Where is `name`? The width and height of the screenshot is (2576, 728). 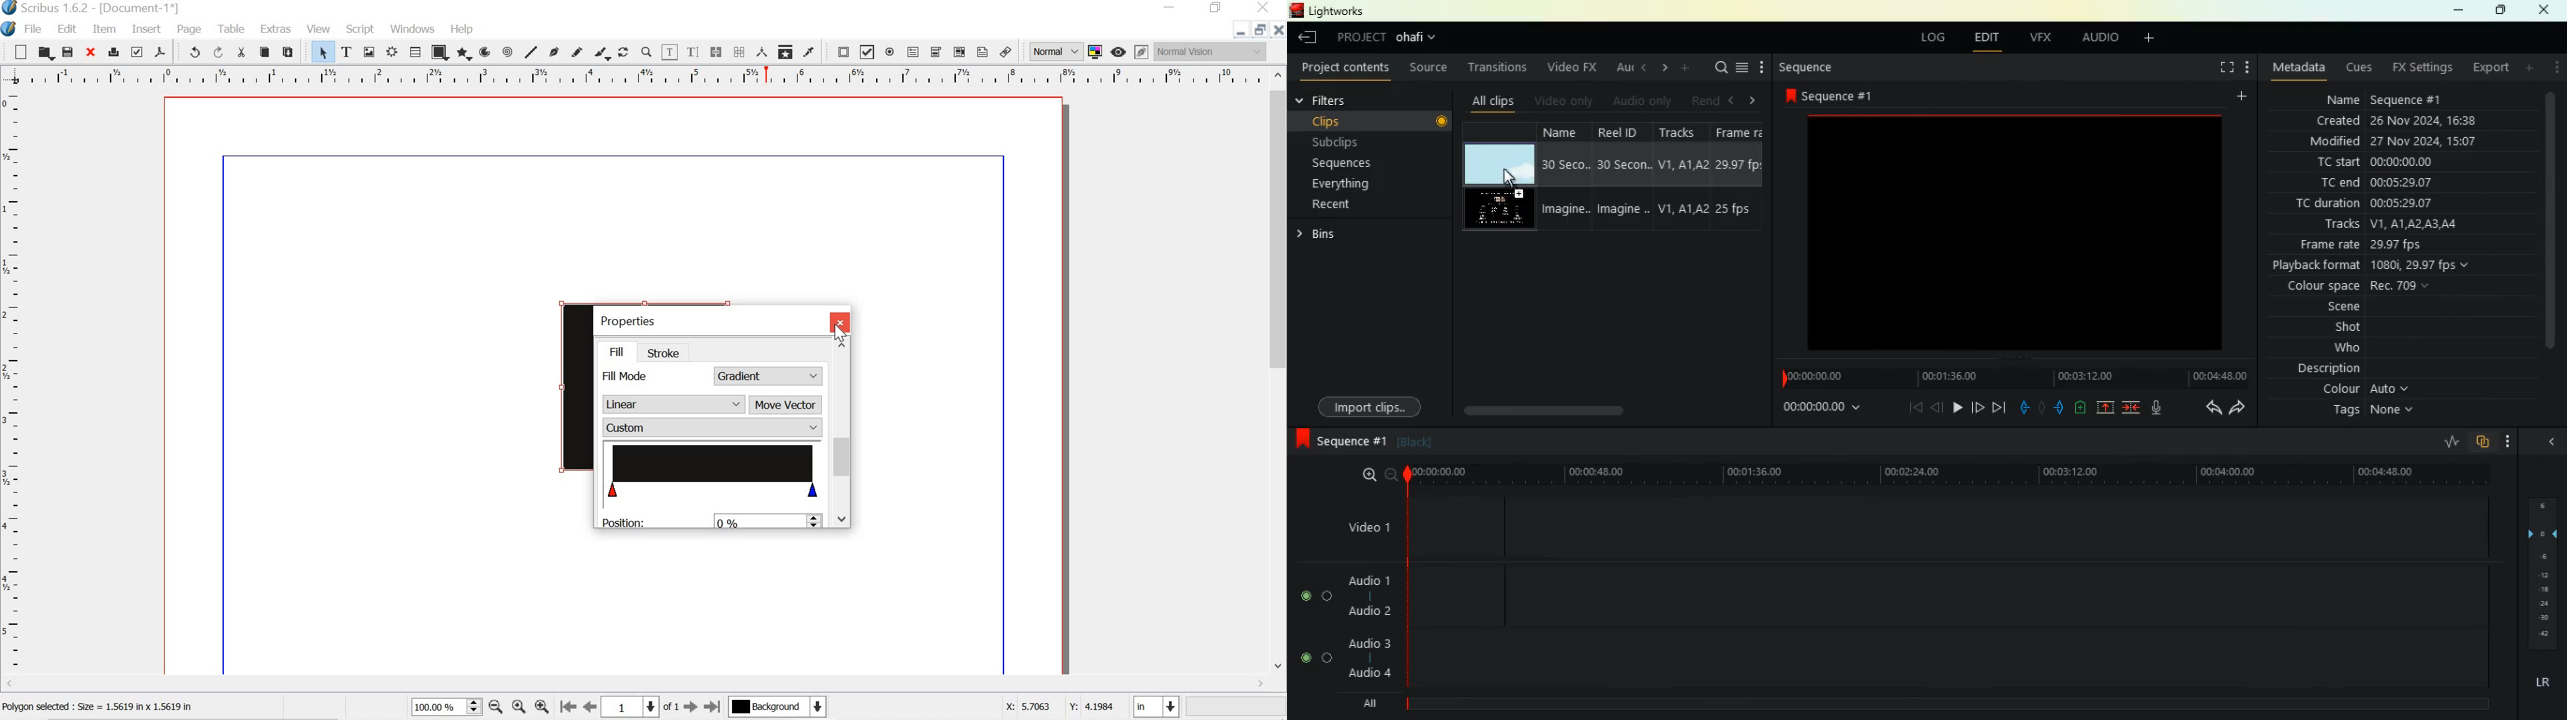
name is located at coordinates (2345, 101).